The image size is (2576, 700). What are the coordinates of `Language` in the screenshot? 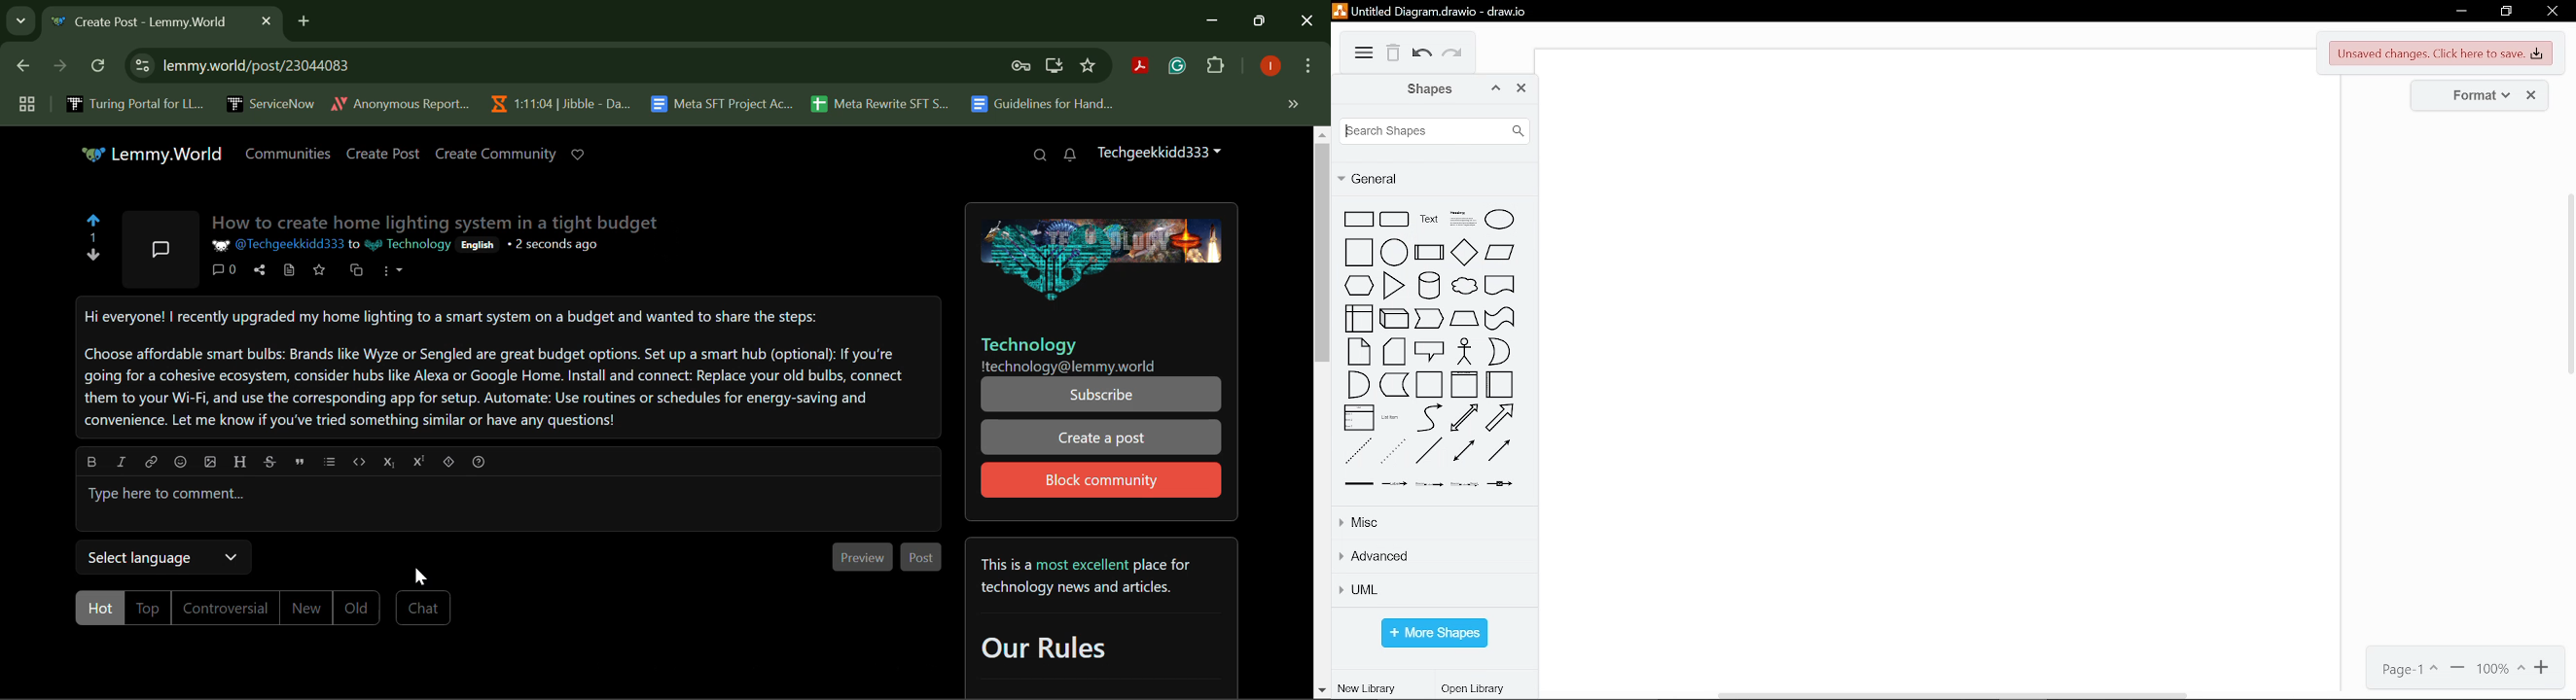 It's located at (475, 245).